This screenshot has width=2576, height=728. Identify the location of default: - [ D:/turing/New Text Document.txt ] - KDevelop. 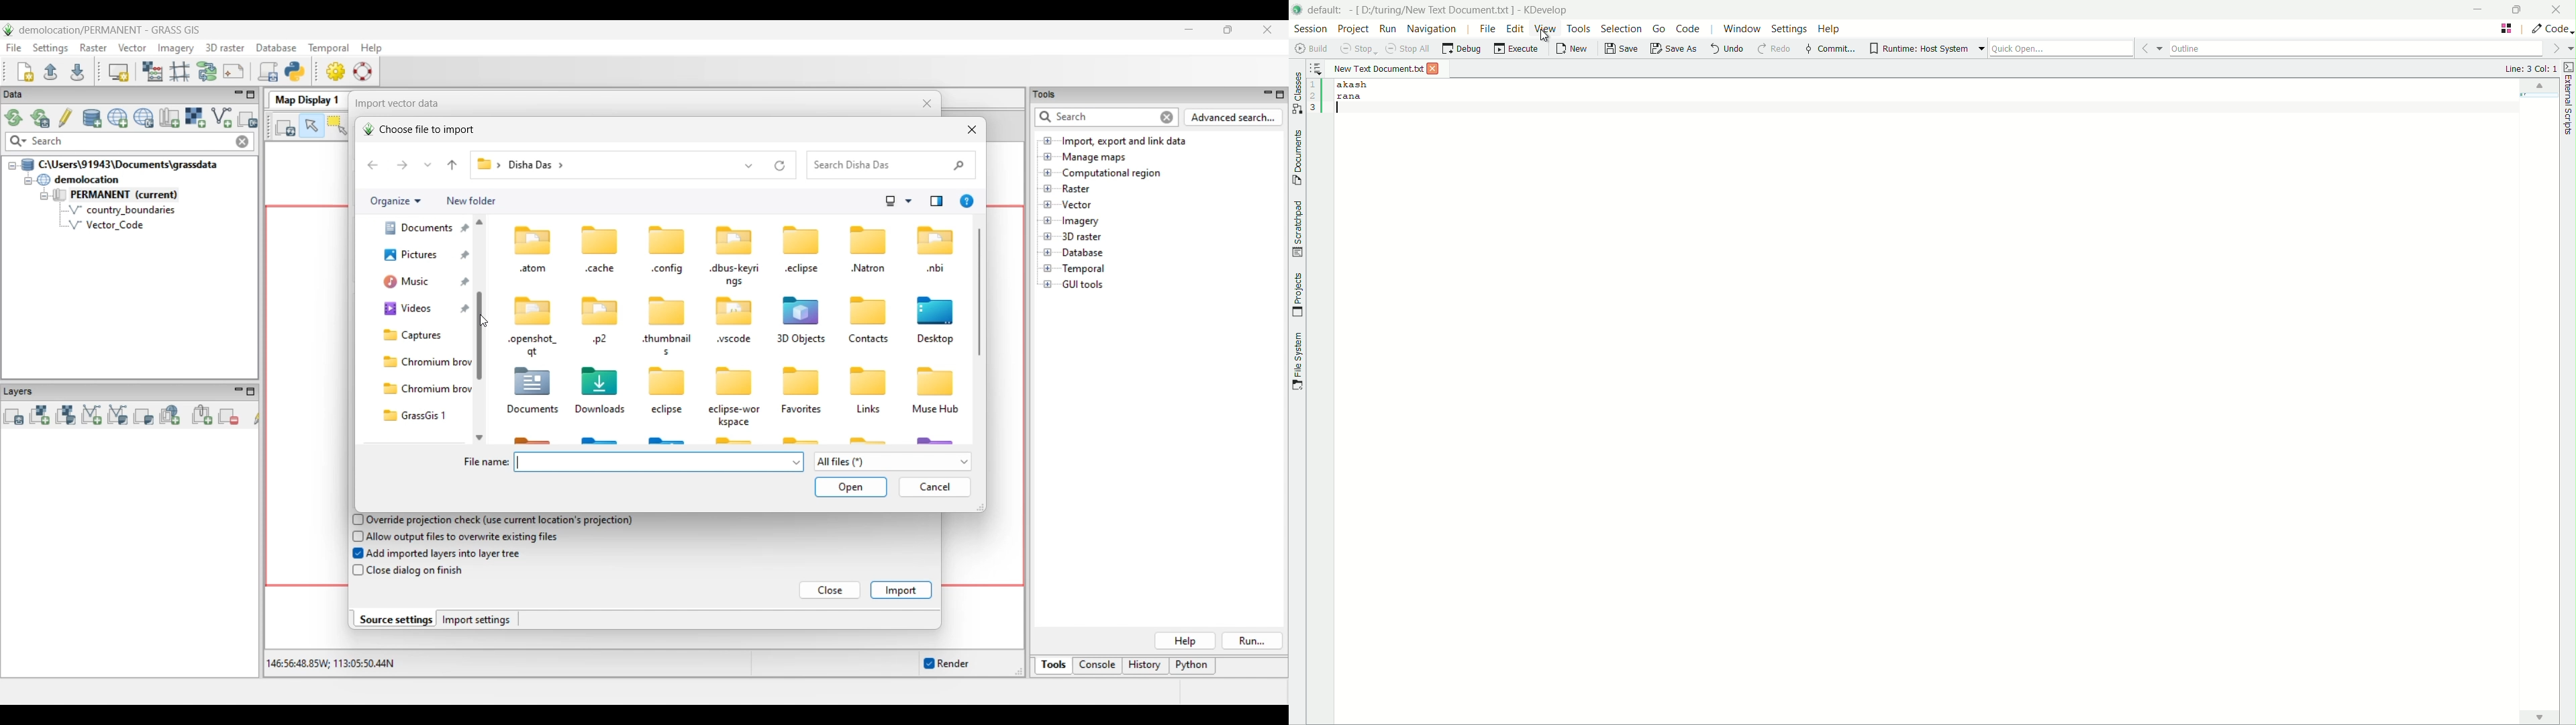
(1444, 8).